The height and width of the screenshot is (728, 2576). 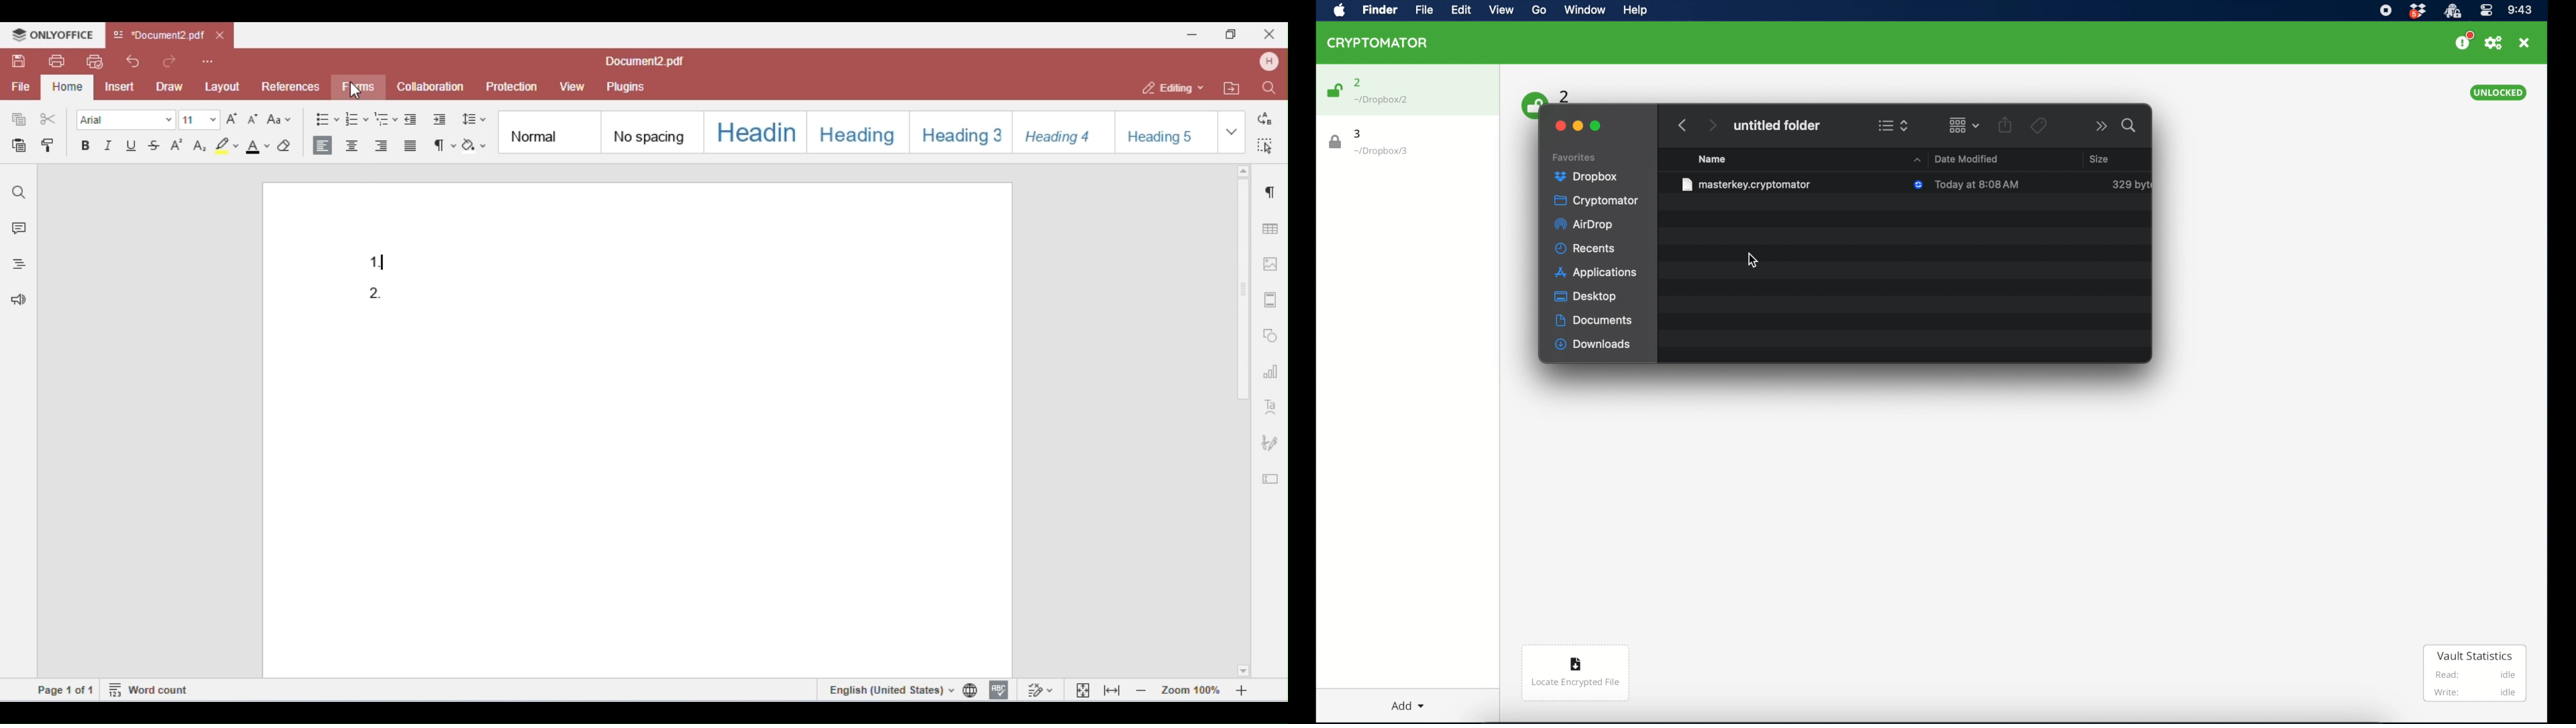 I want to click on screen recorder icon, so click(x=2385, y=11).